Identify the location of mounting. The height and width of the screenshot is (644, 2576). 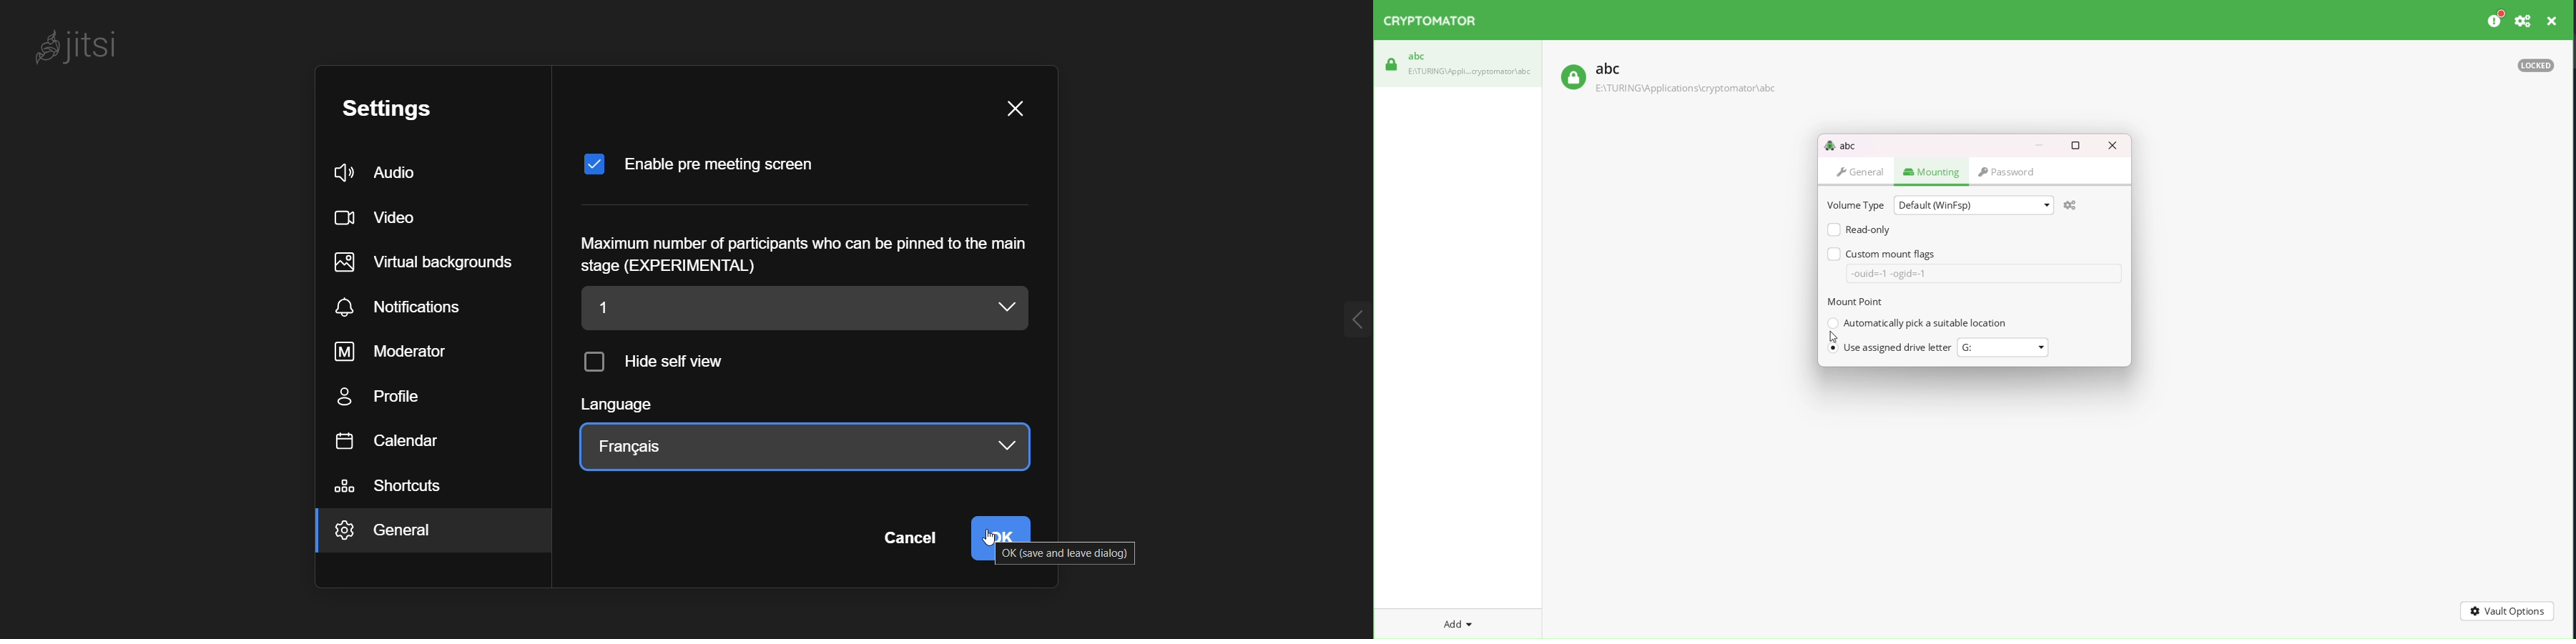
(1930, 170).